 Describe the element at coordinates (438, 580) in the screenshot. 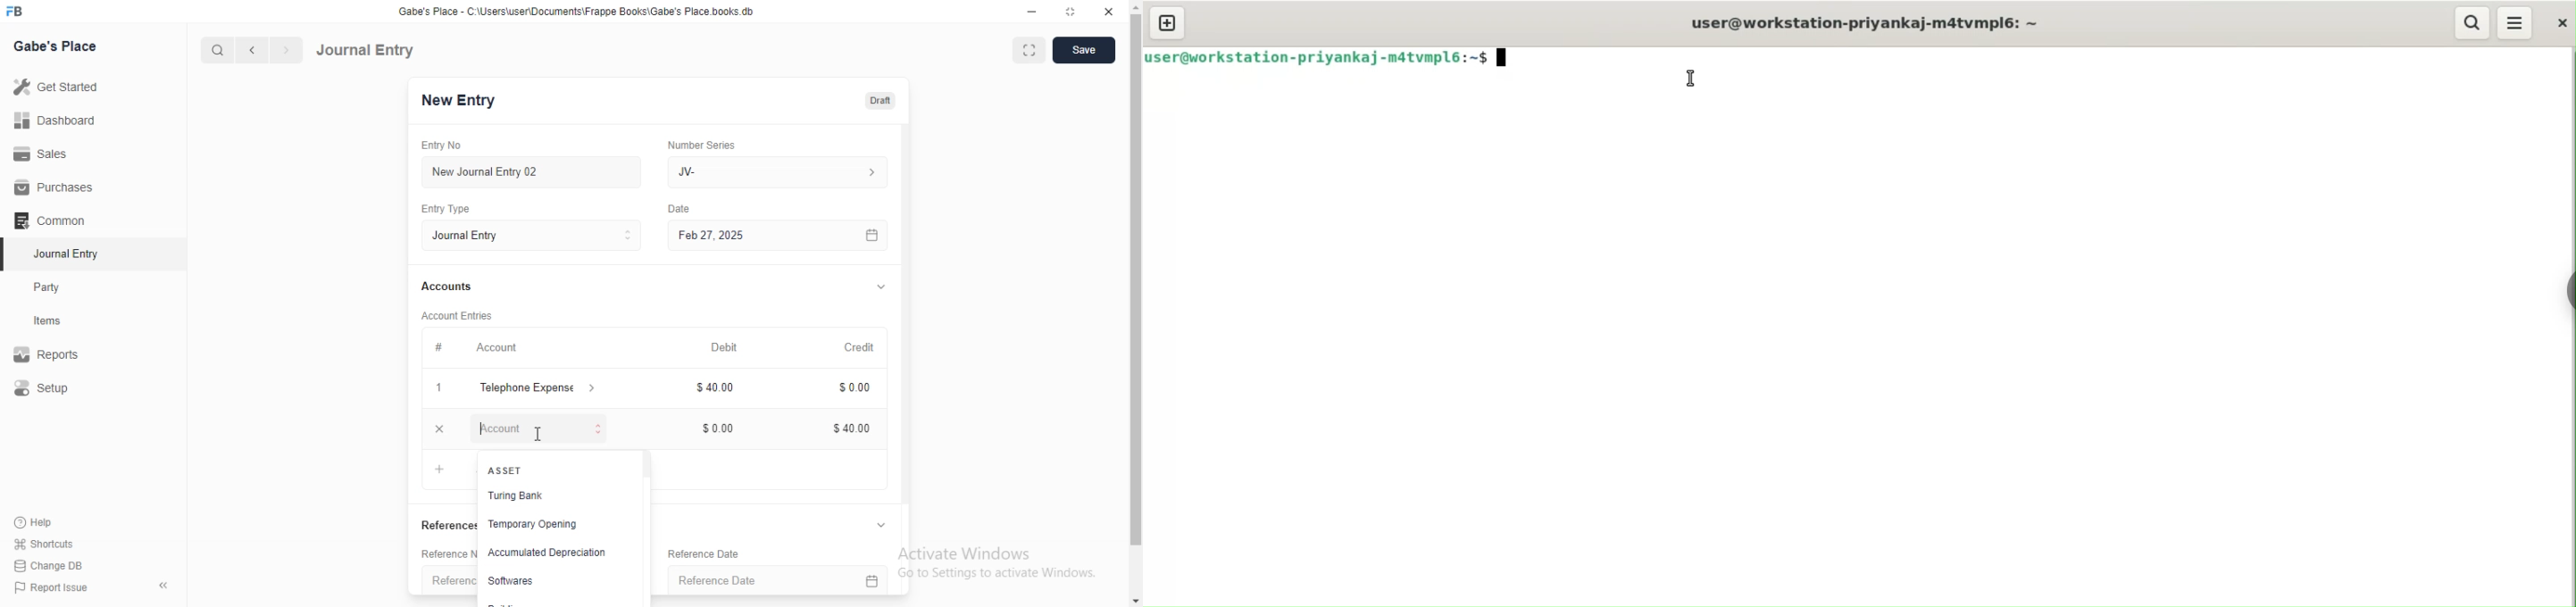

I see `‘Reference Number` at that location.